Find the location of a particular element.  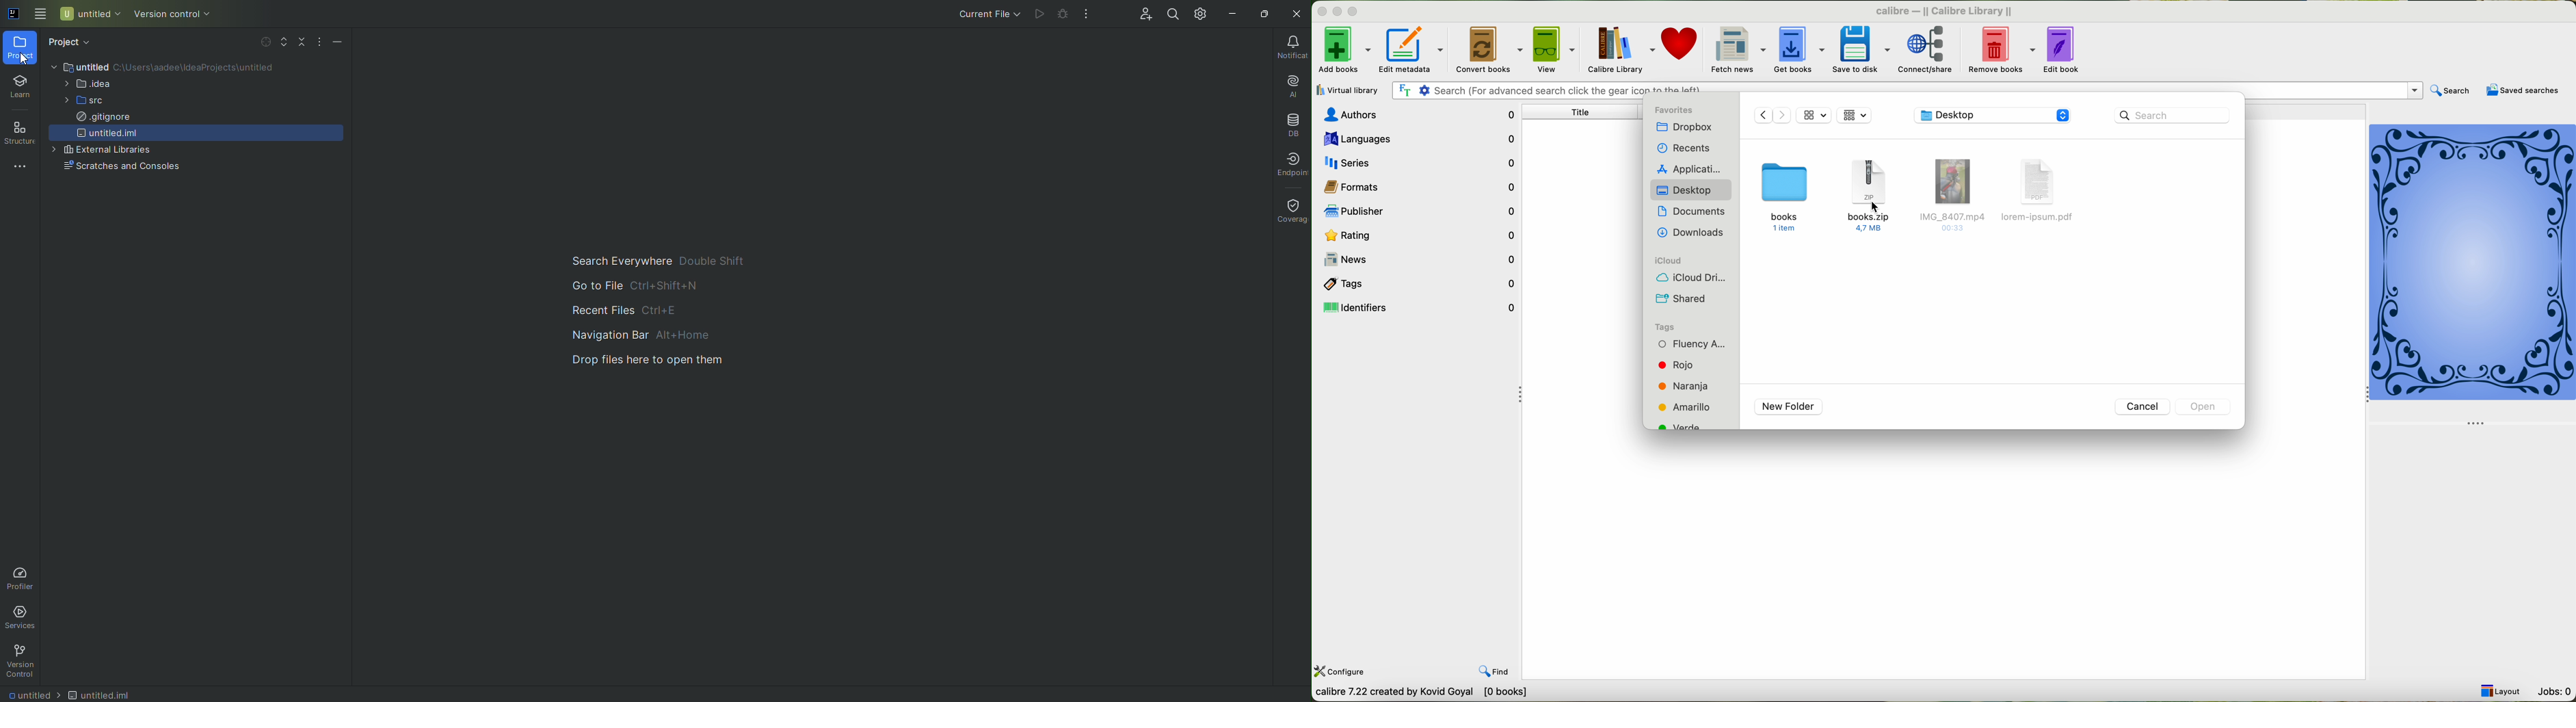

tags is located at coordinates (1417, 284).